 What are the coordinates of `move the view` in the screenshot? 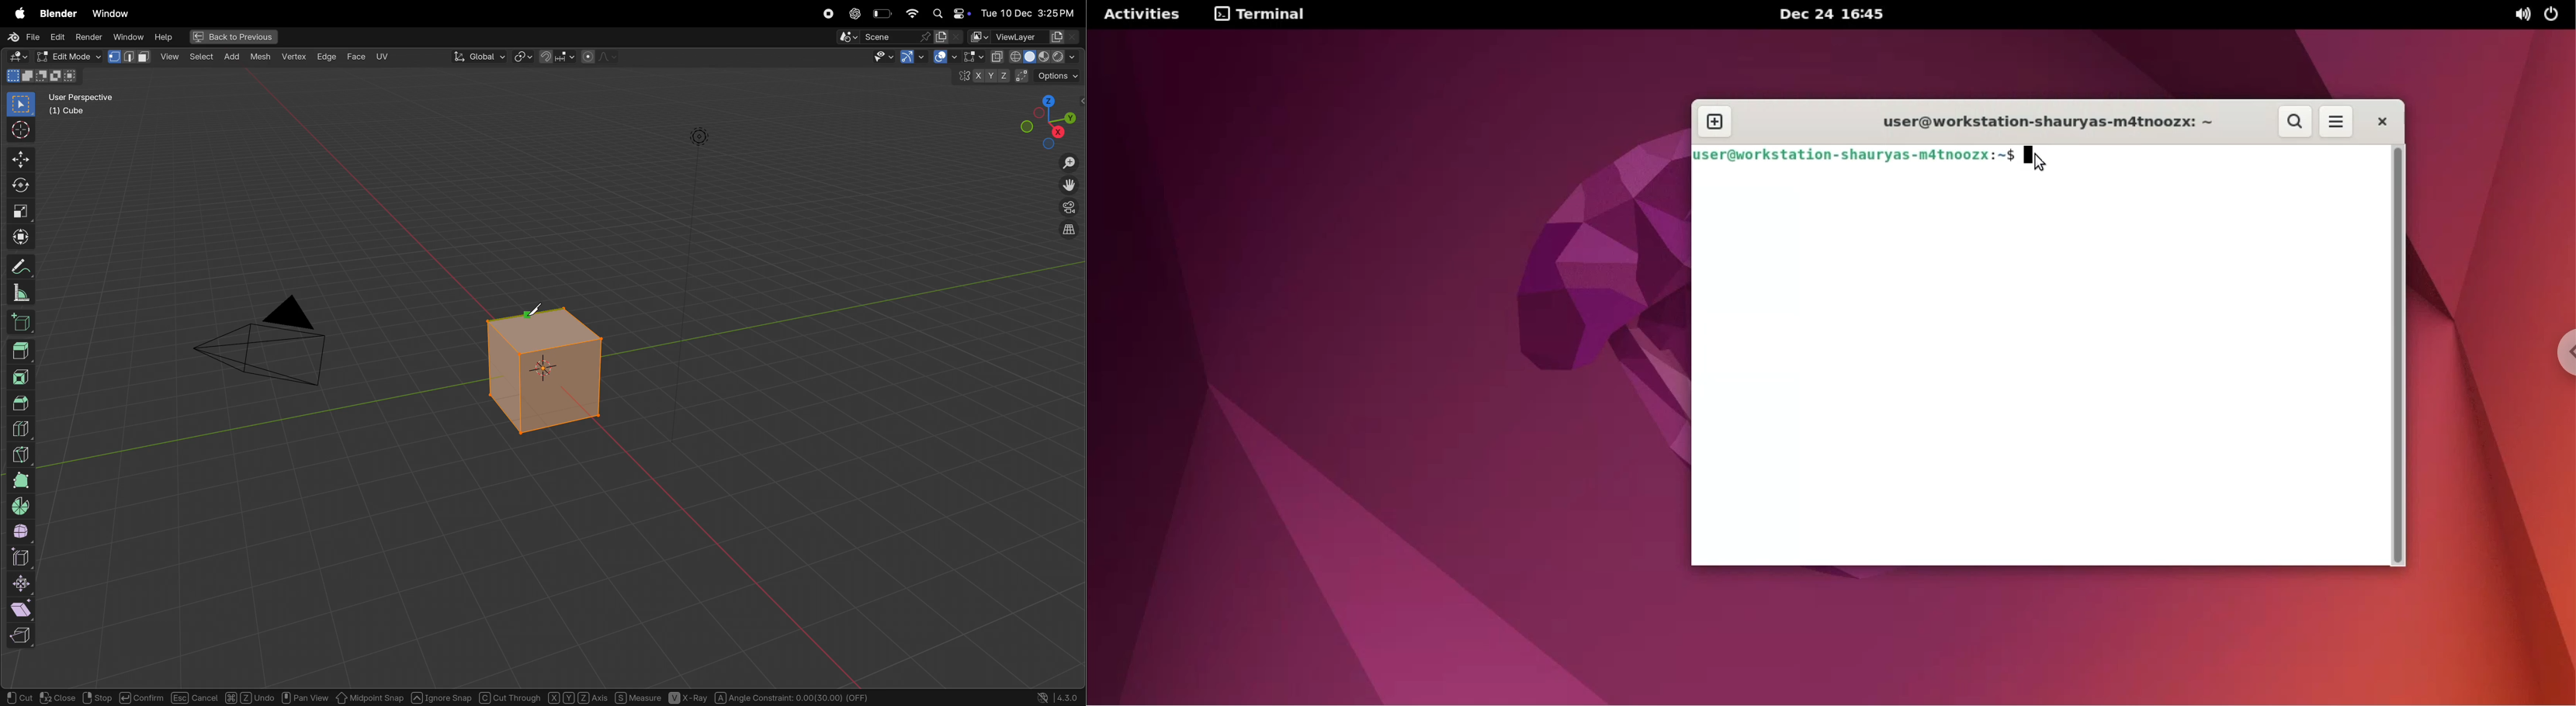 It's located at (1069, 186).